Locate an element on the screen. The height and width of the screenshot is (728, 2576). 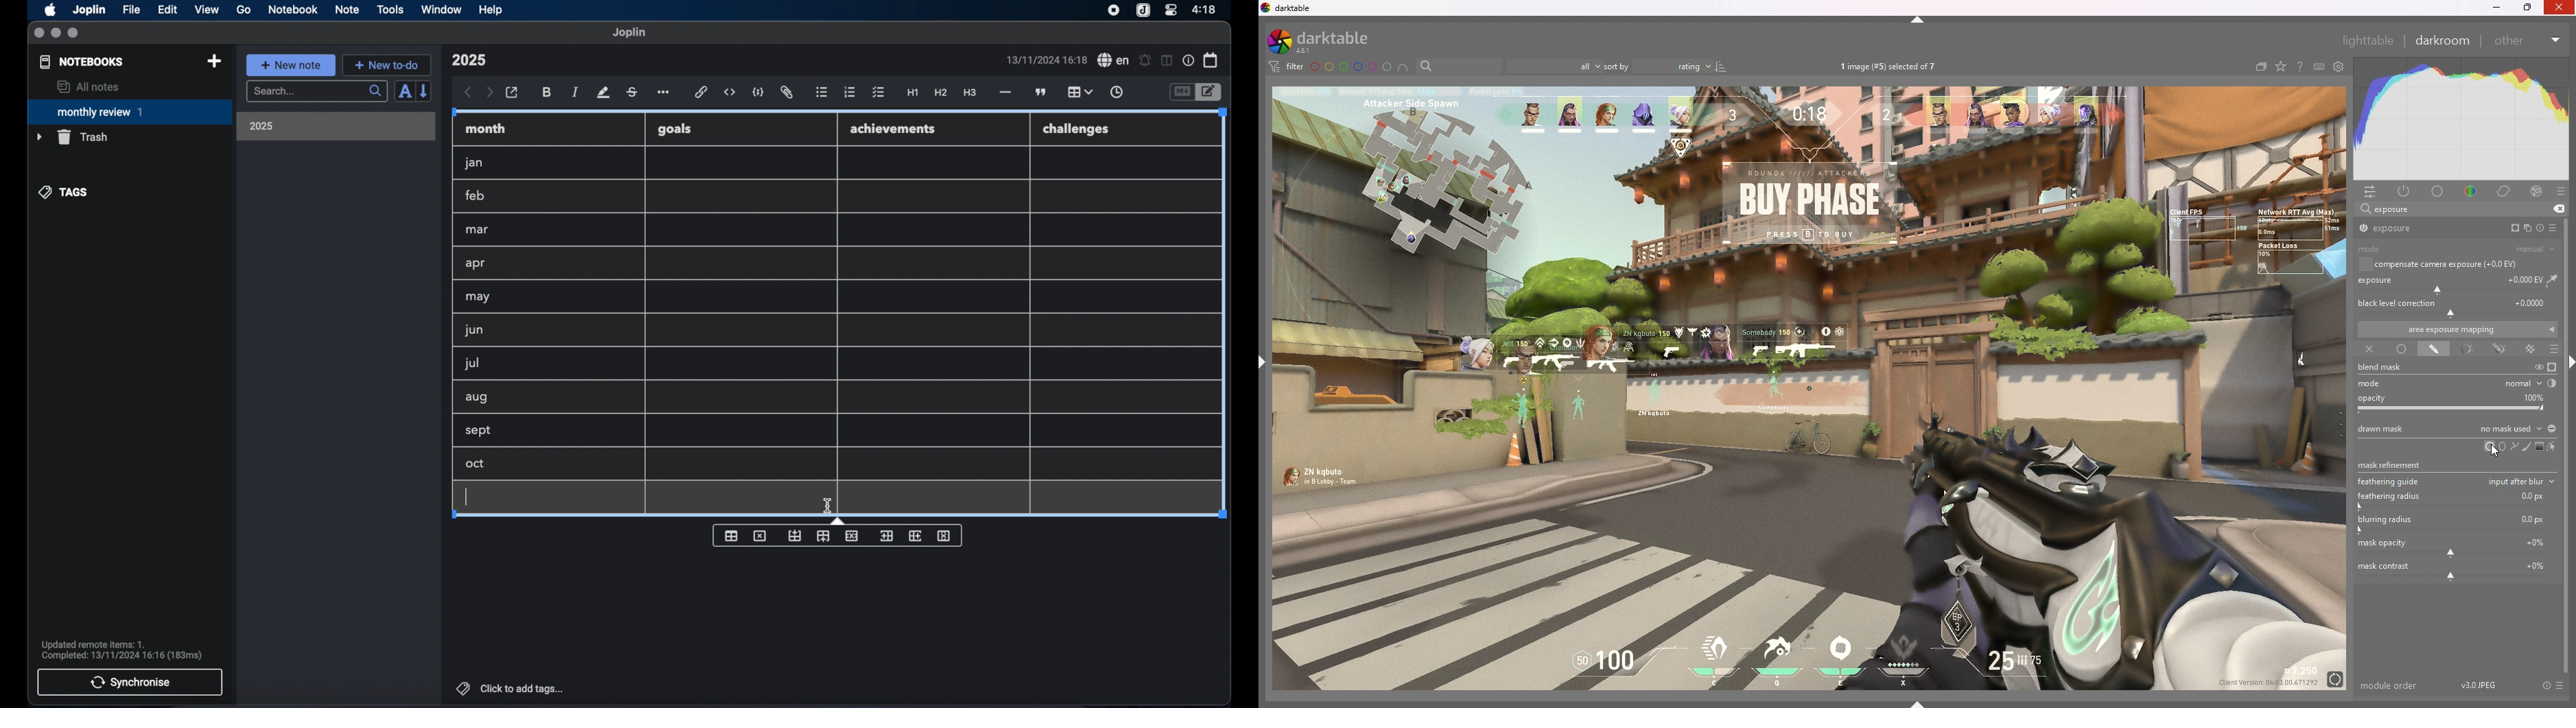
show global preference is located at coordinates (2338, 67).